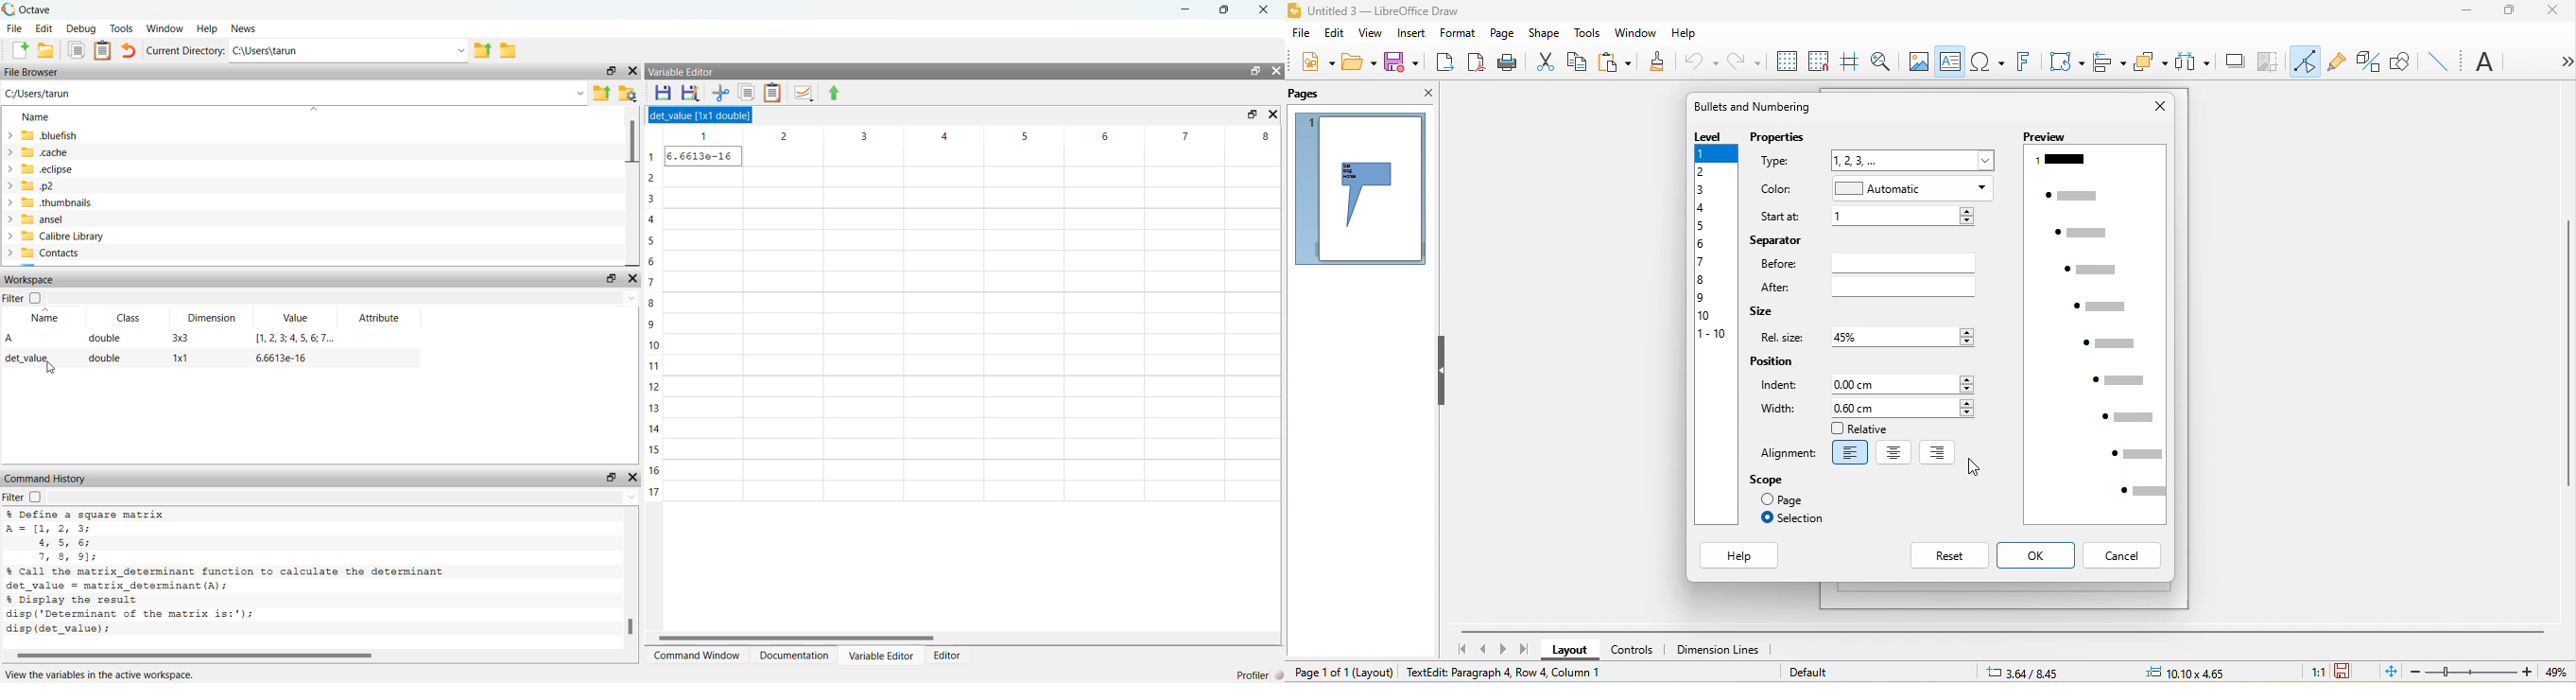 Image resolution: width=2576 pixels, height=700 pixels. I want to click on close, so click(2157, 108).